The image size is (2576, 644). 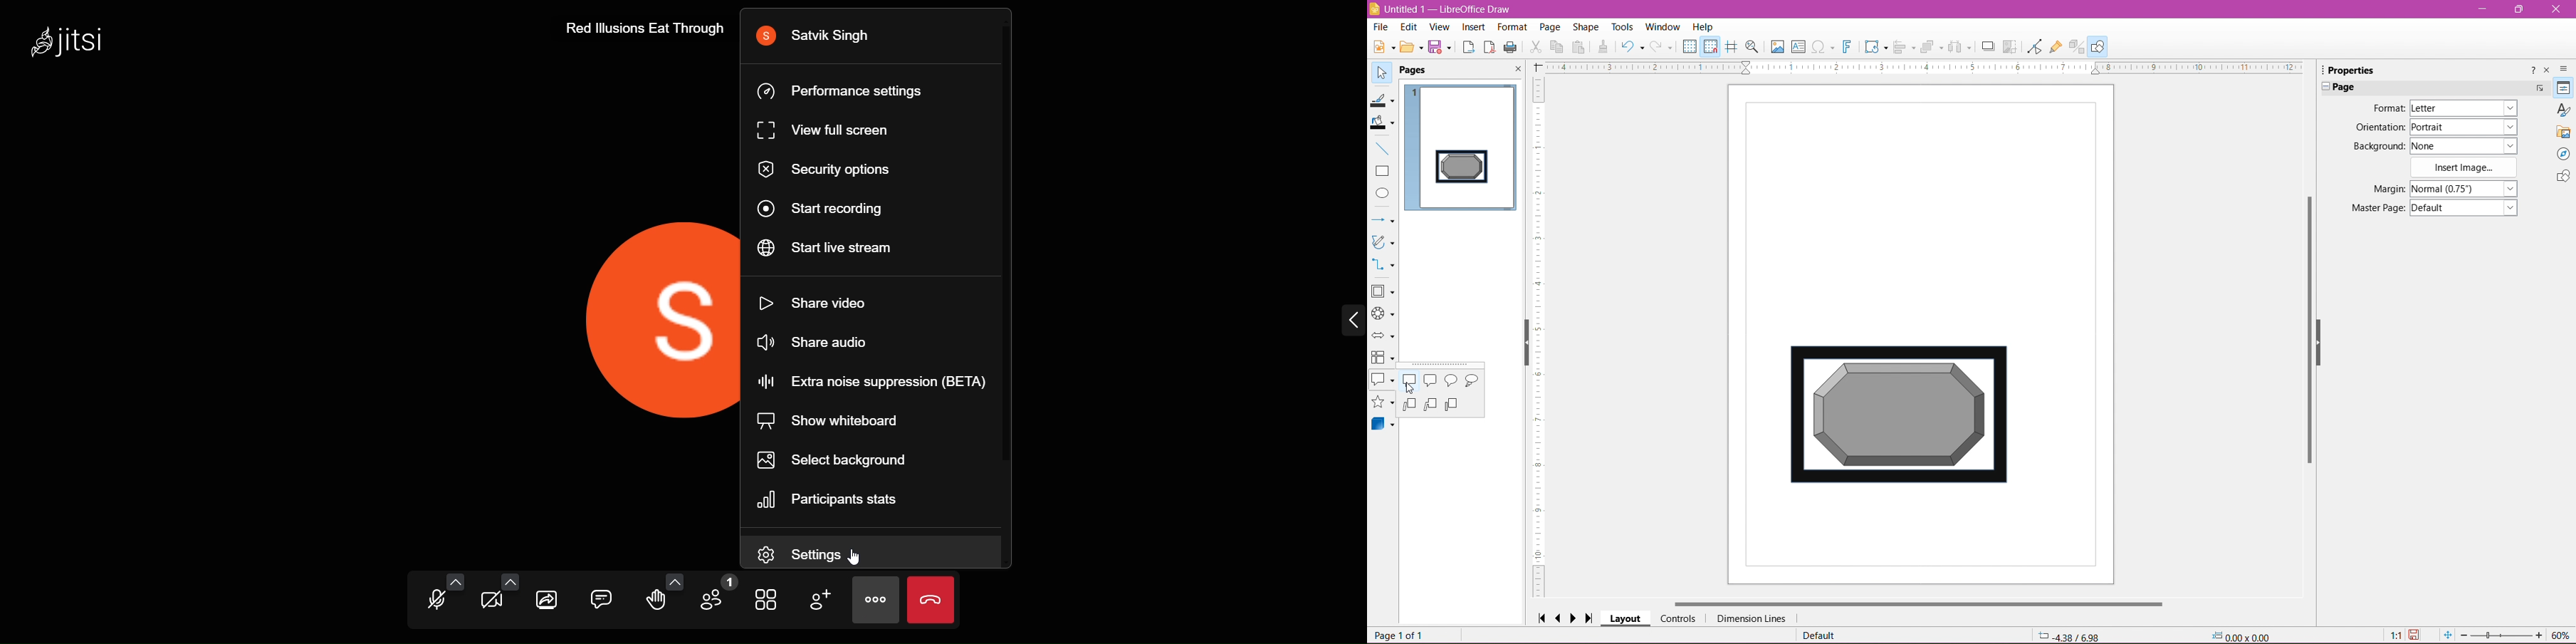 What do you see at coordinates (1383, 314) in the screenshot?
I see `Symbol Shapes` at bounding box center [1383, 314].